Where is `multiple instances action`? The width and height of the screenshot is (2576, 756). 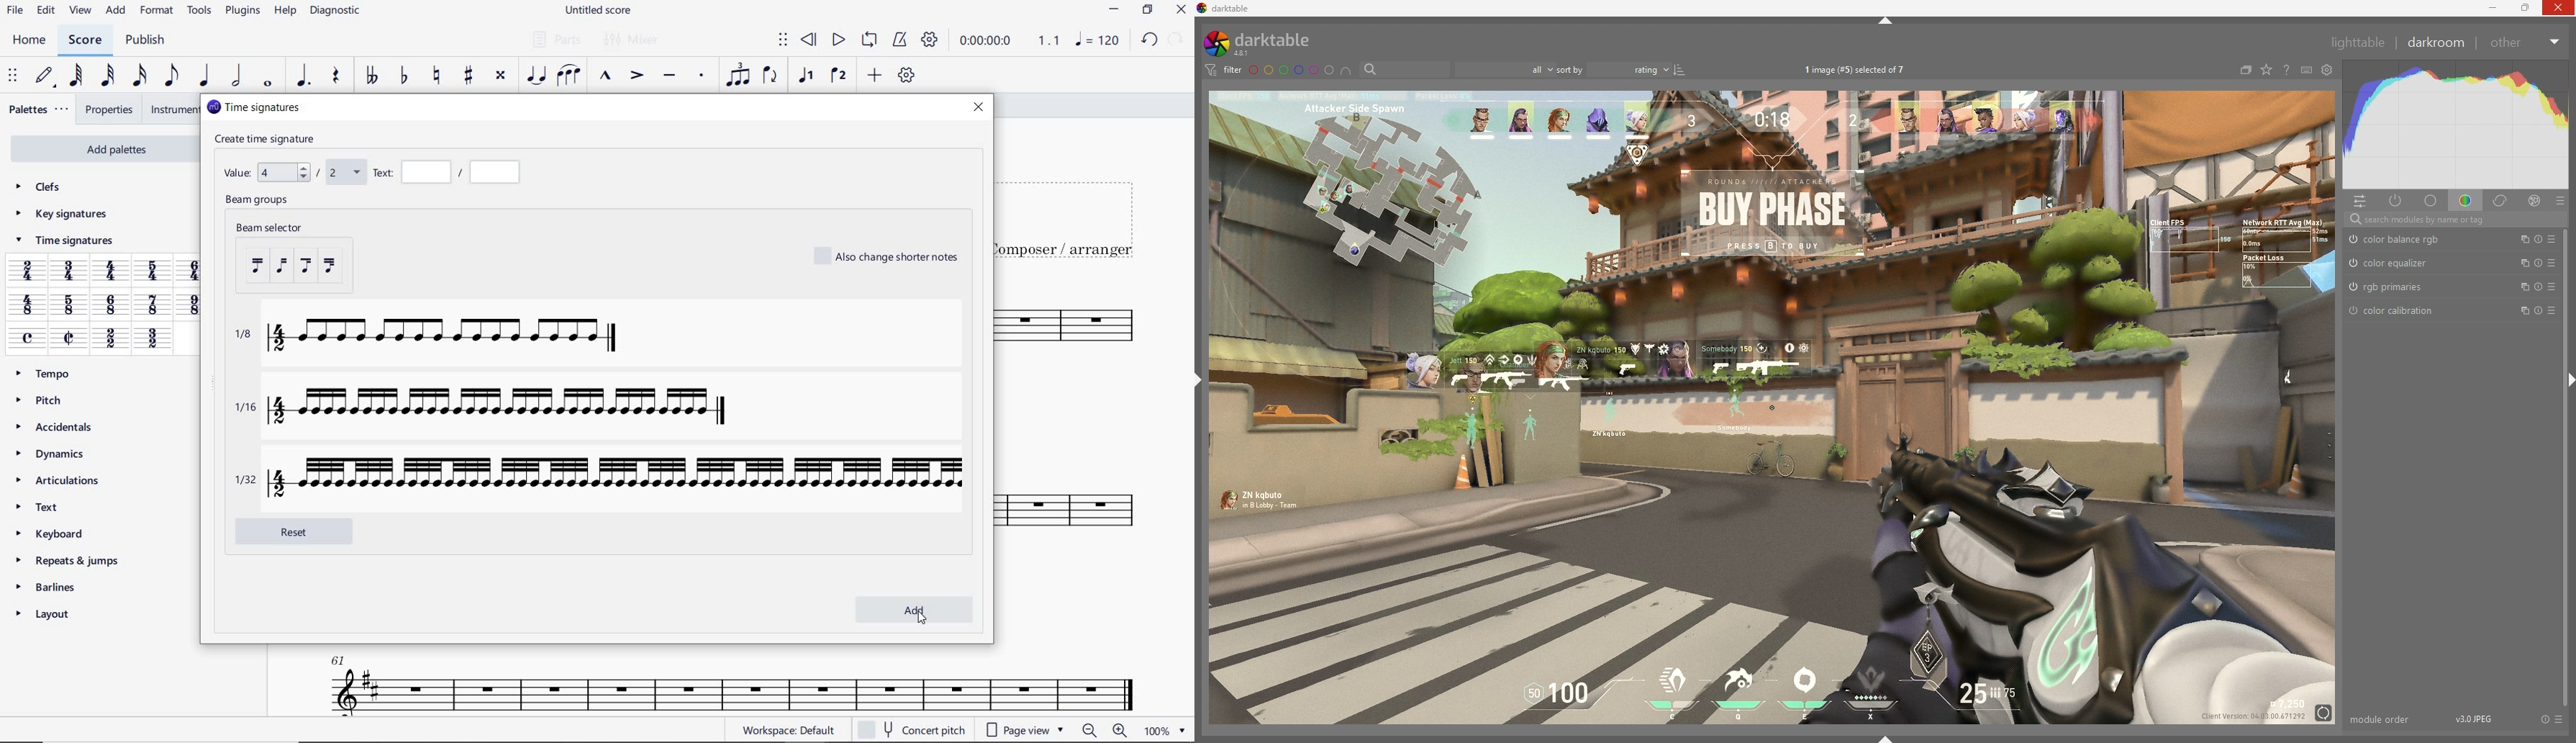
multiple instances action is located at coordinates (2520, 264).